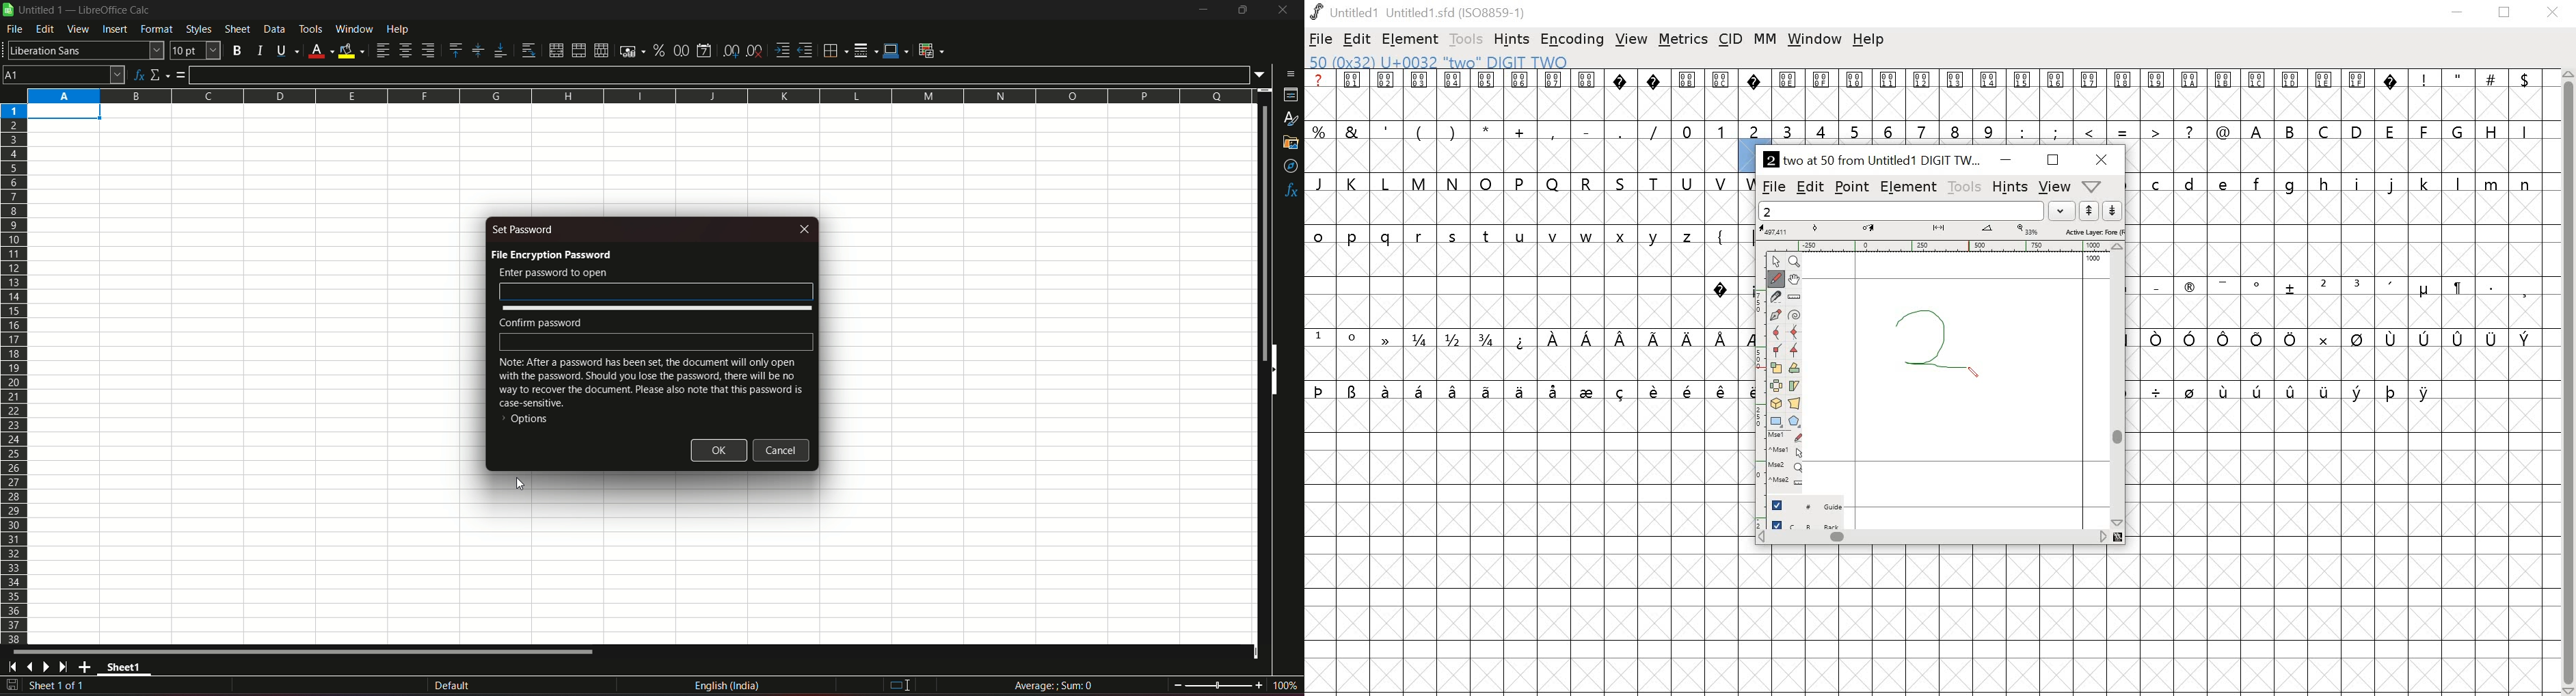  What do you see at coordinates (1274, 371) in the screenshot?
I see `hide` at bounding box center [1274, 371].